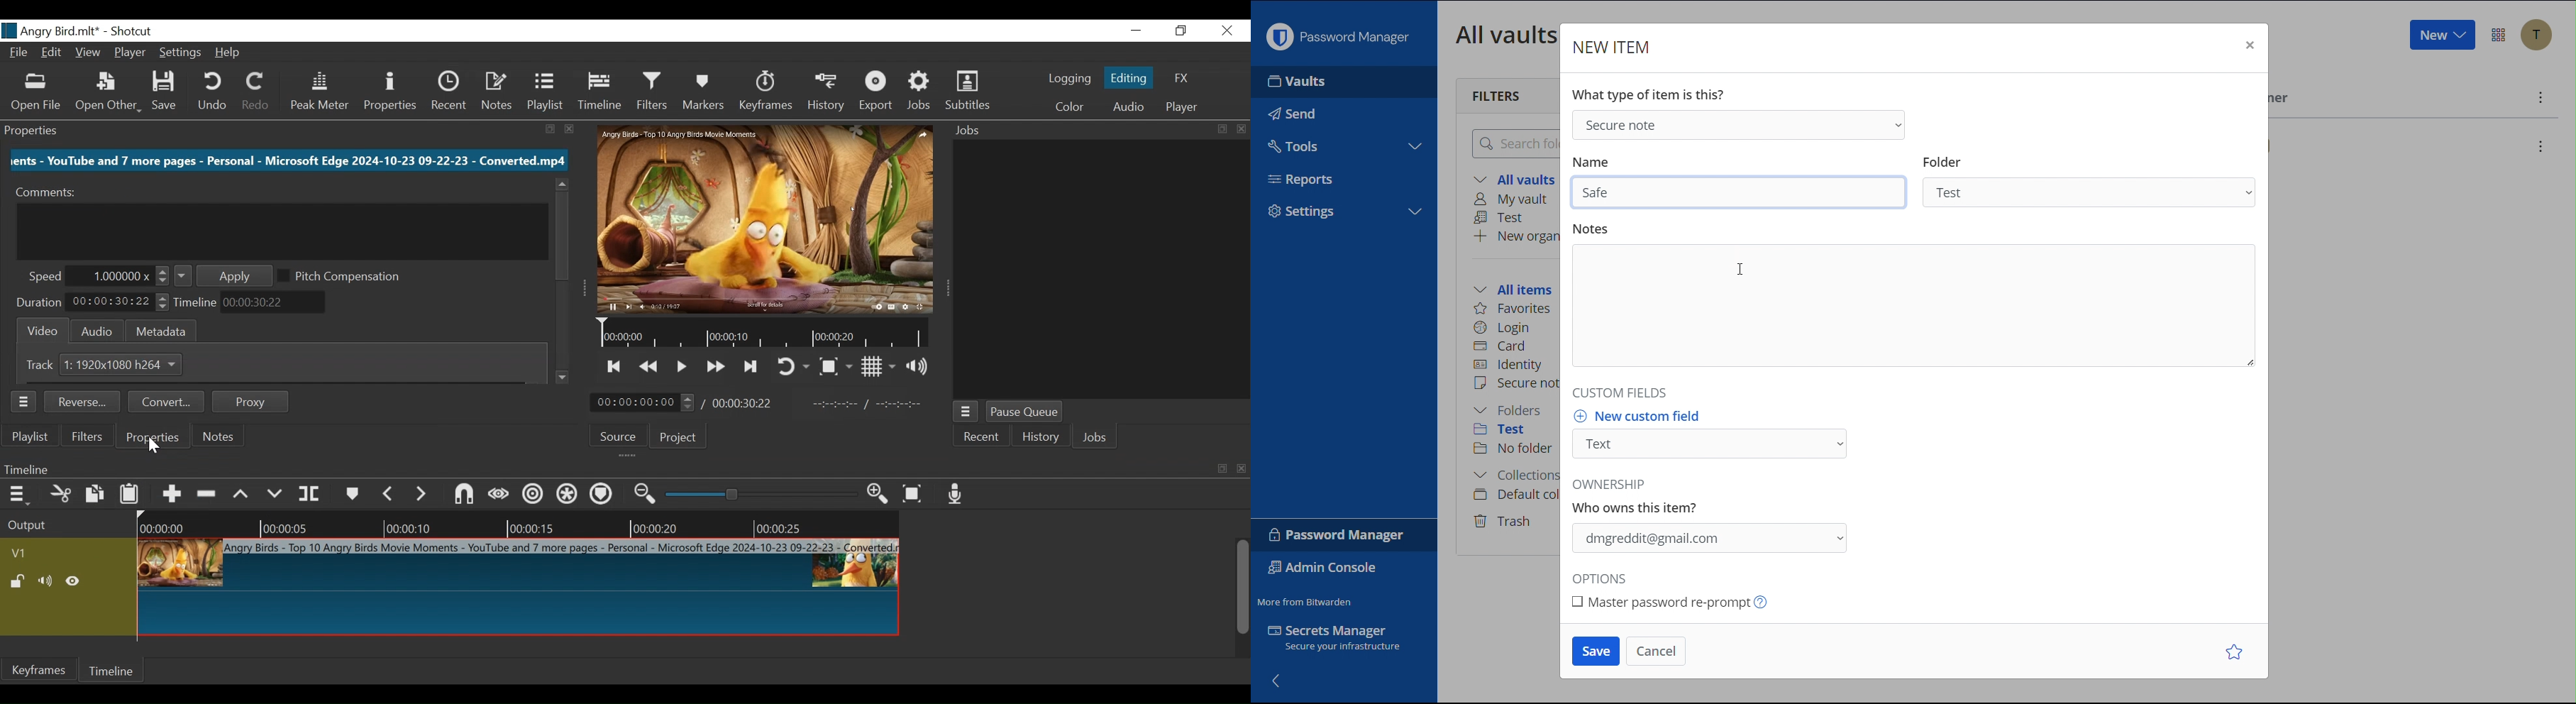 This screenshot has height=728, width=2576. Describe the element at coordinates (982, 436) in the screenshot. I see `Recent` at that location.